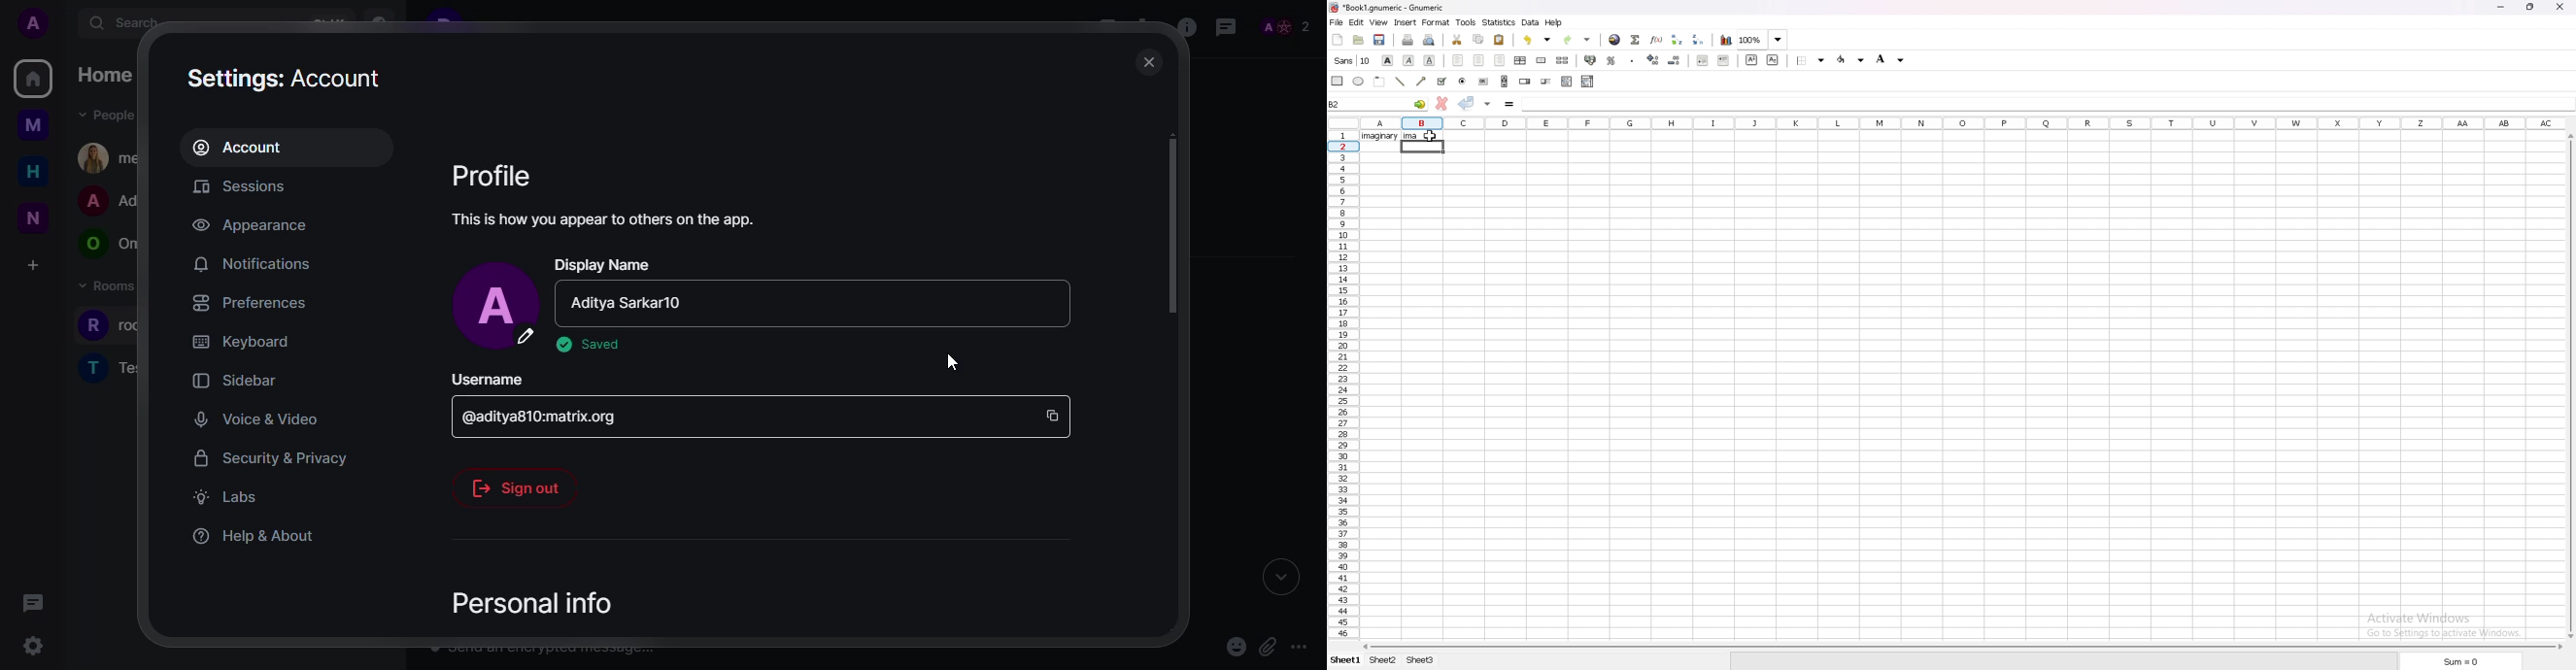  I want to click on tools, so click(1465, 22).